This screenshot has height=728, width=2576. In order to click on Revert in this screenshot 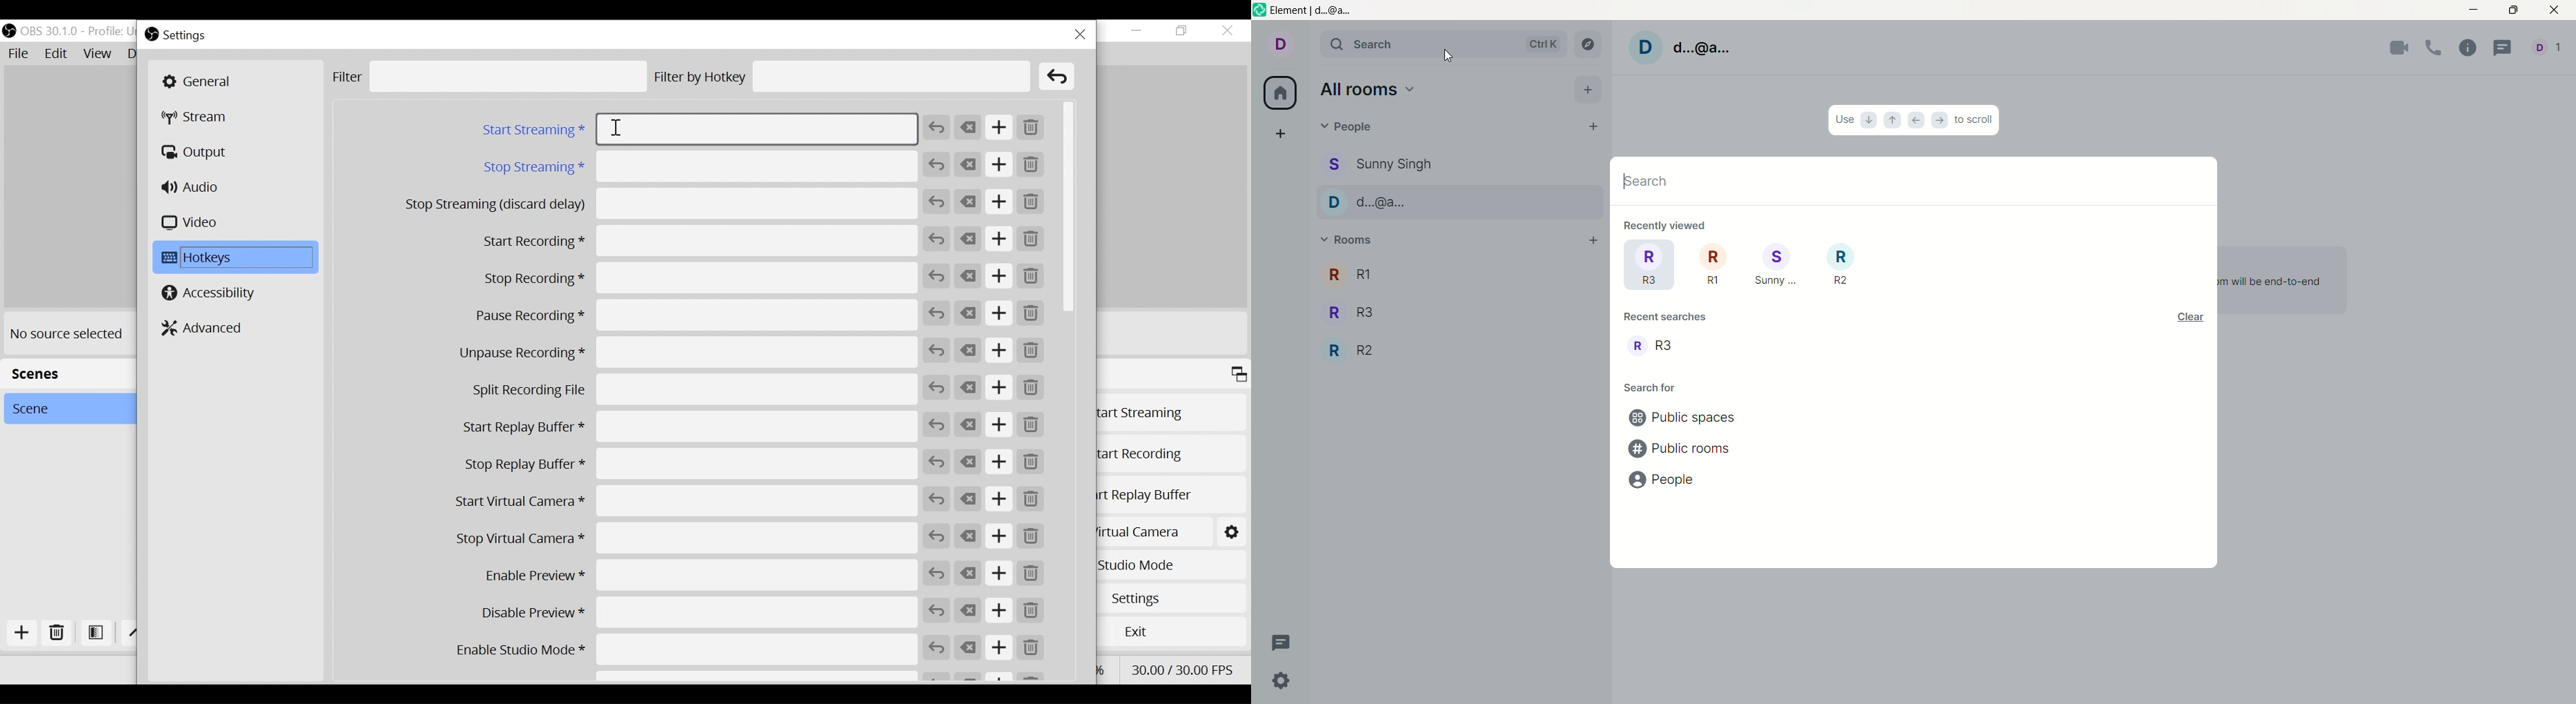, I will do `click(937, 165)`.